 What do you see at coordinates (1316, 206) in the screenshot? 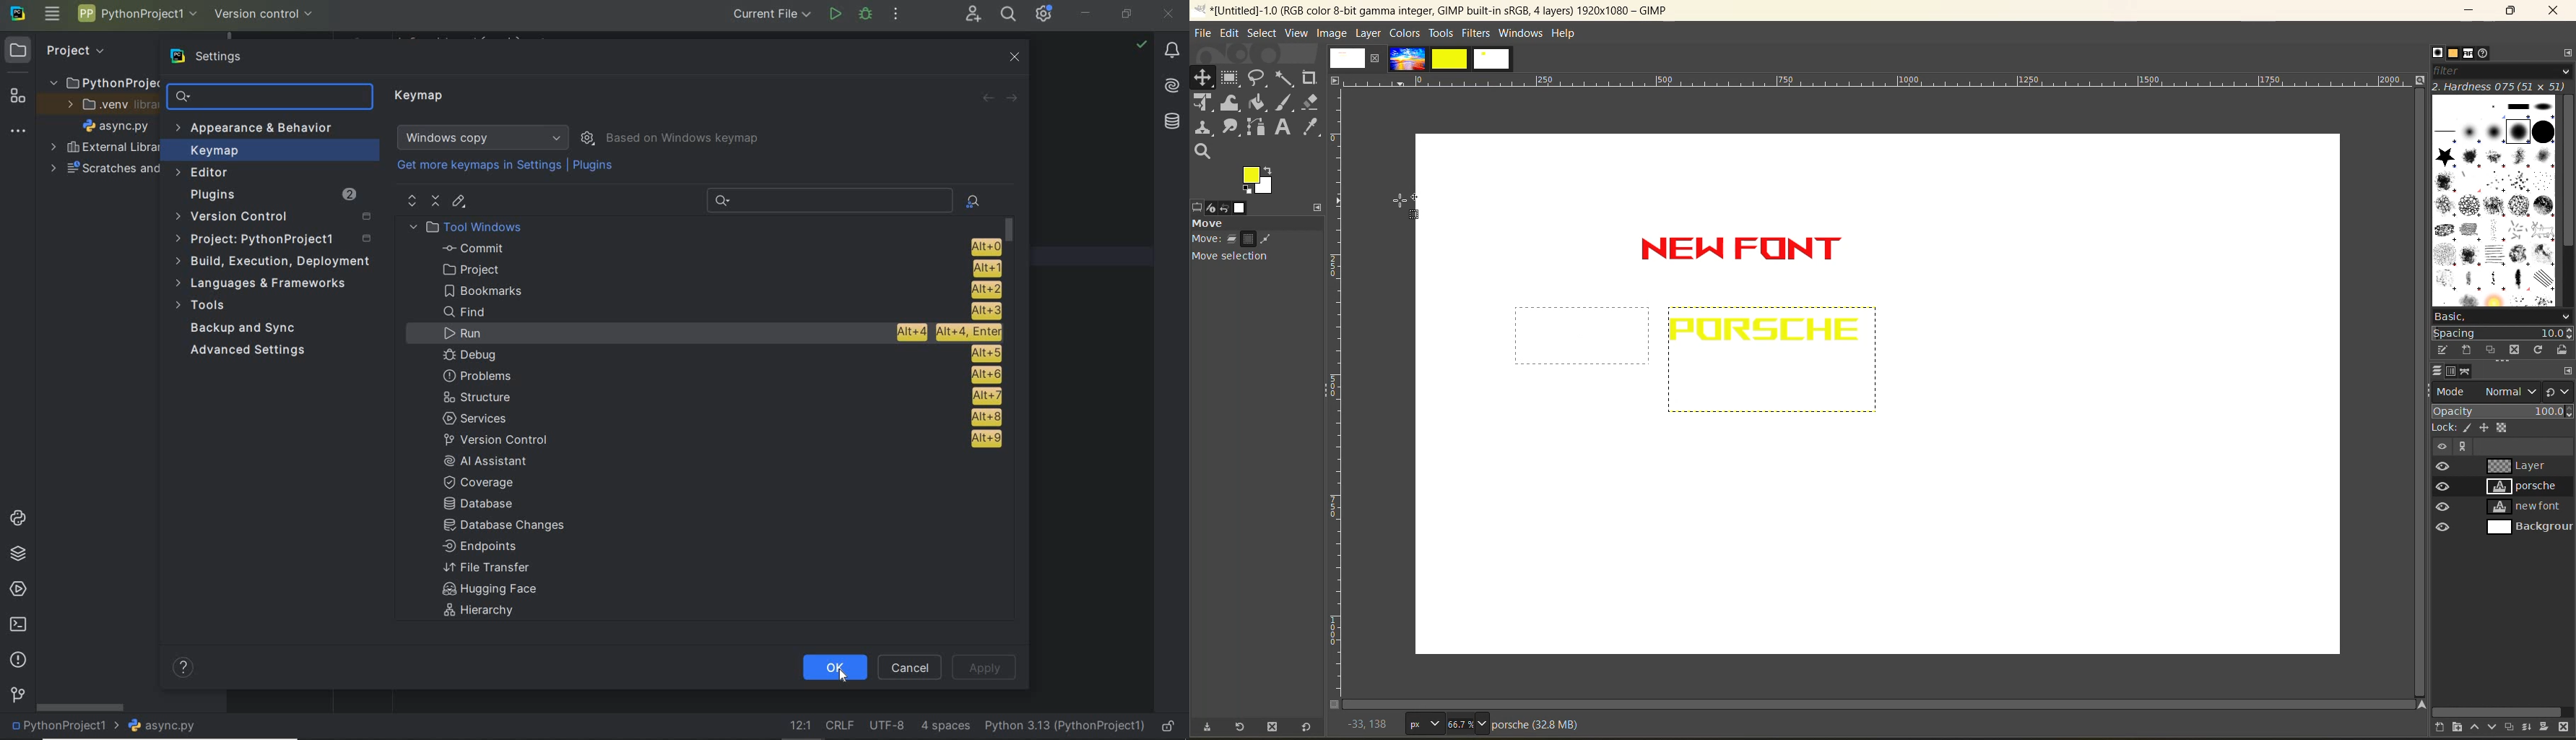
I see `configure` at bounding box center [1316, 206].